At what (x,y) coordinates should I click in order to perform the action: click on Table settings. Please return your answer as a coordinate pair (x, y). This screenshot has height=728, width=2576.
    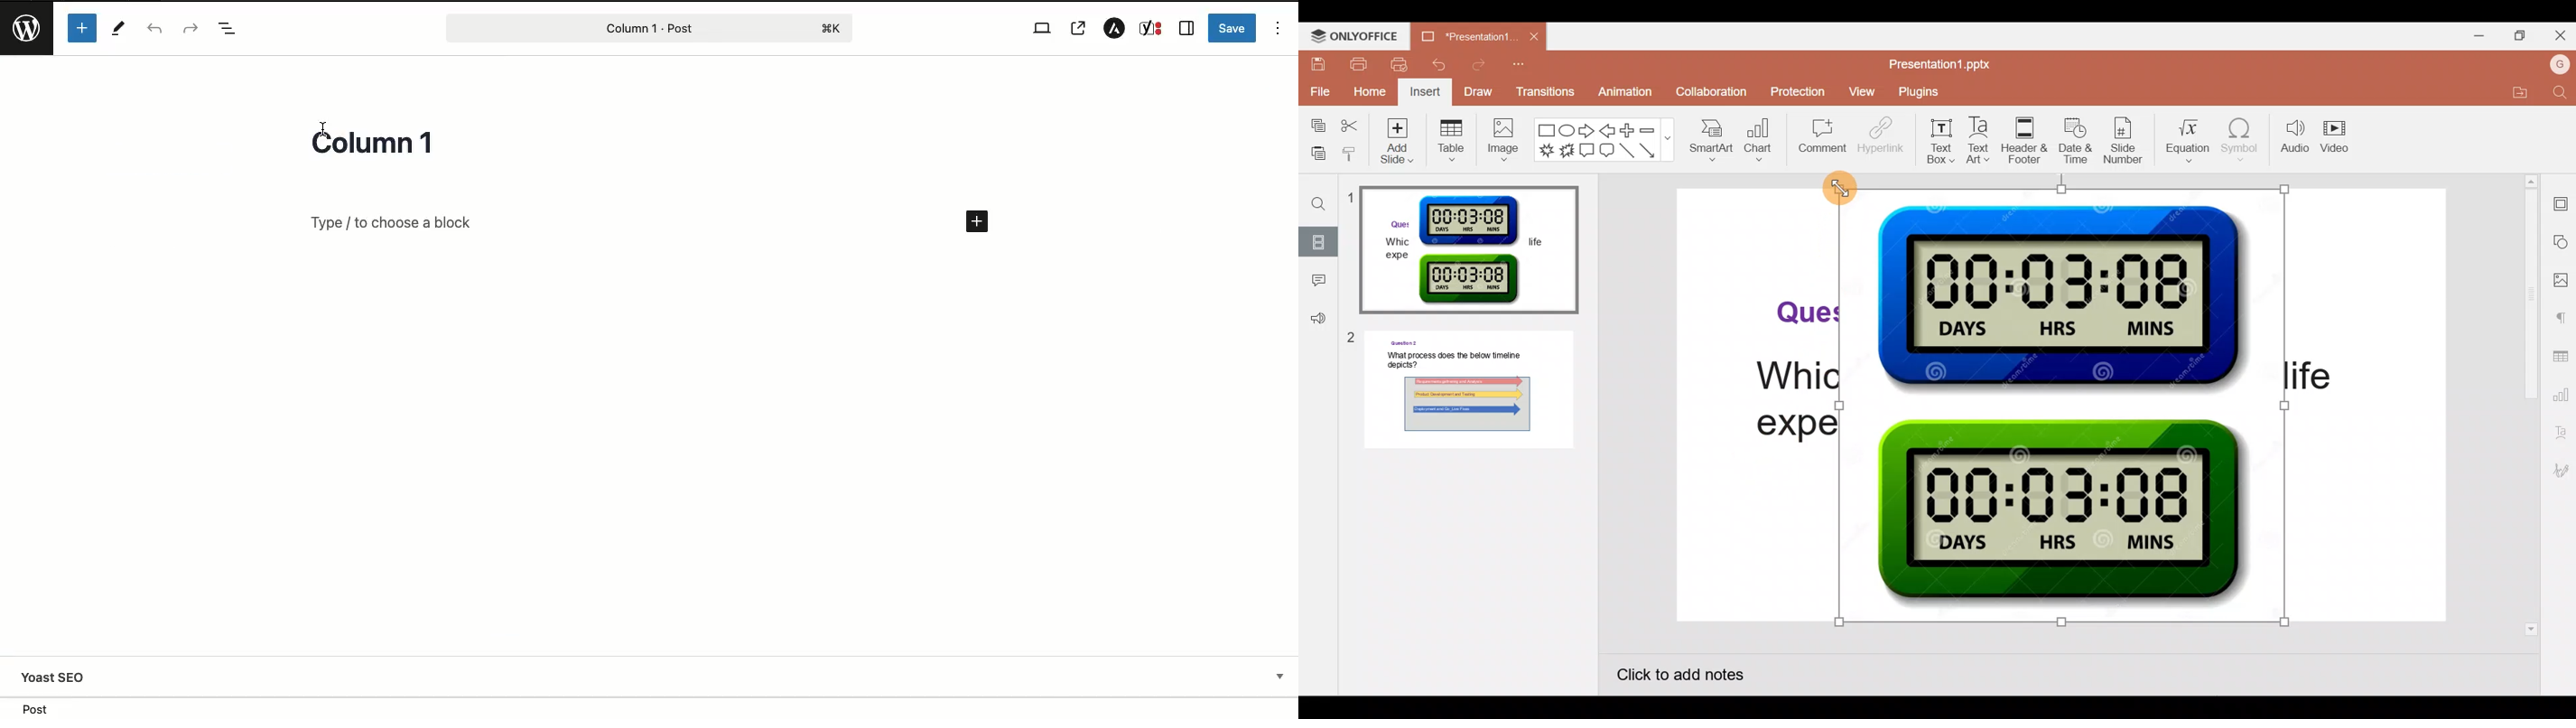
    Looking at the image, I should click on (2560, 358).